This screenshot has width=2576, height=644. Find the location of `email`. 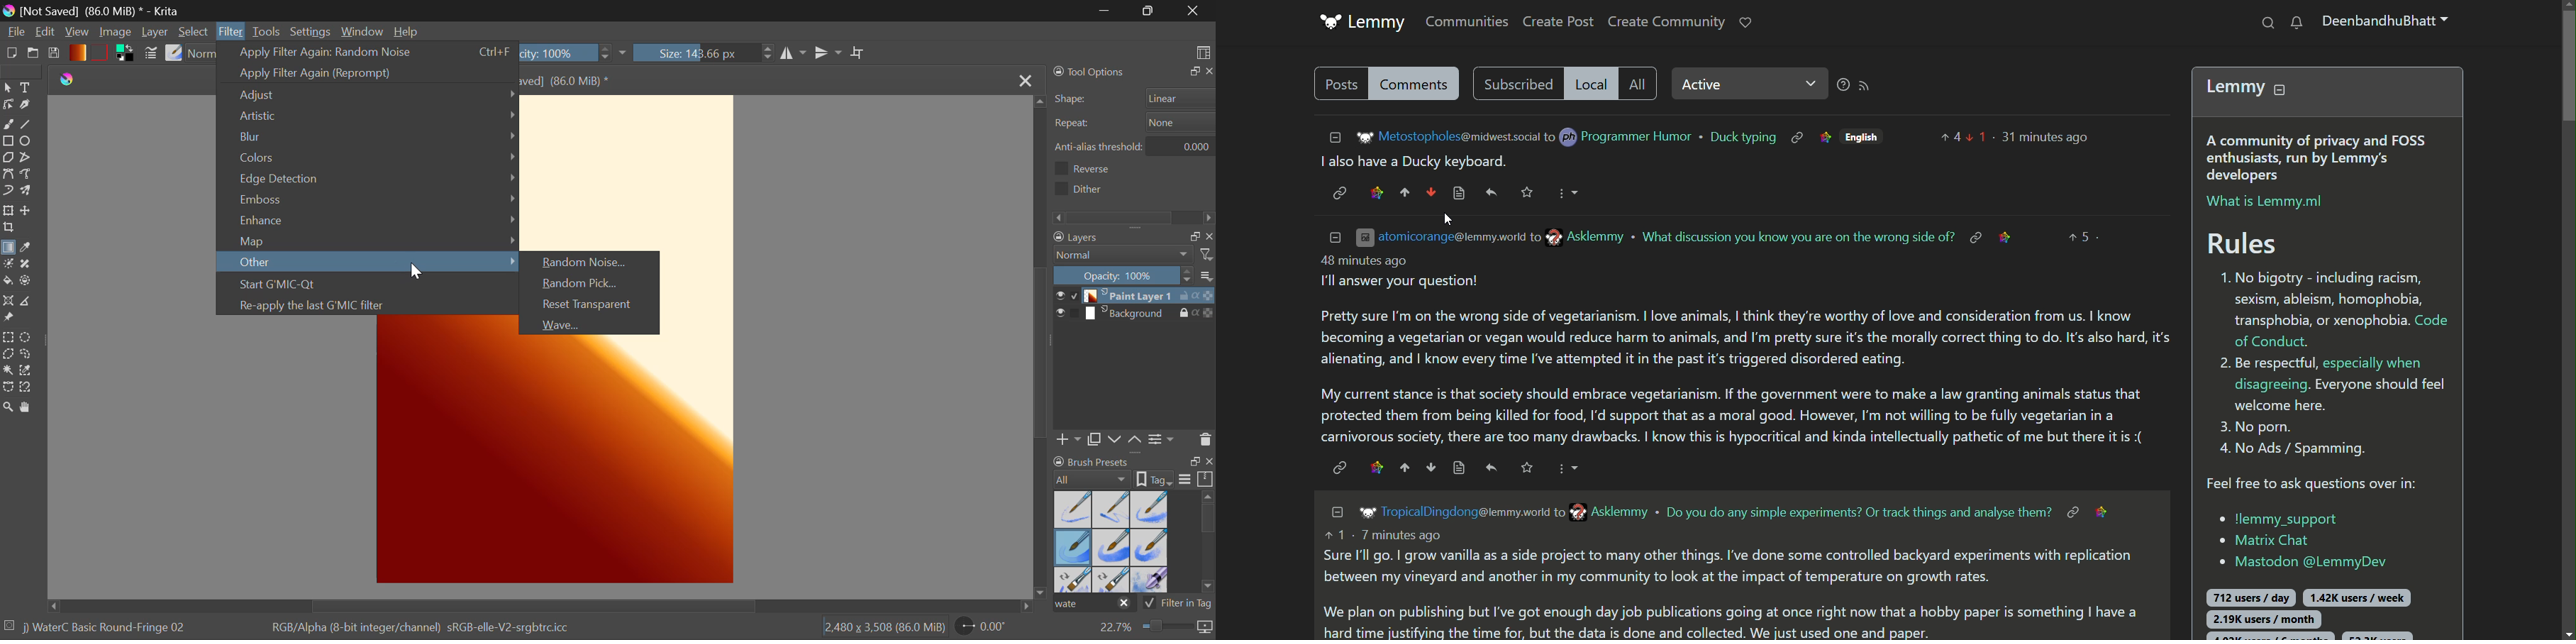

email is located at coordinates (1606, 512).